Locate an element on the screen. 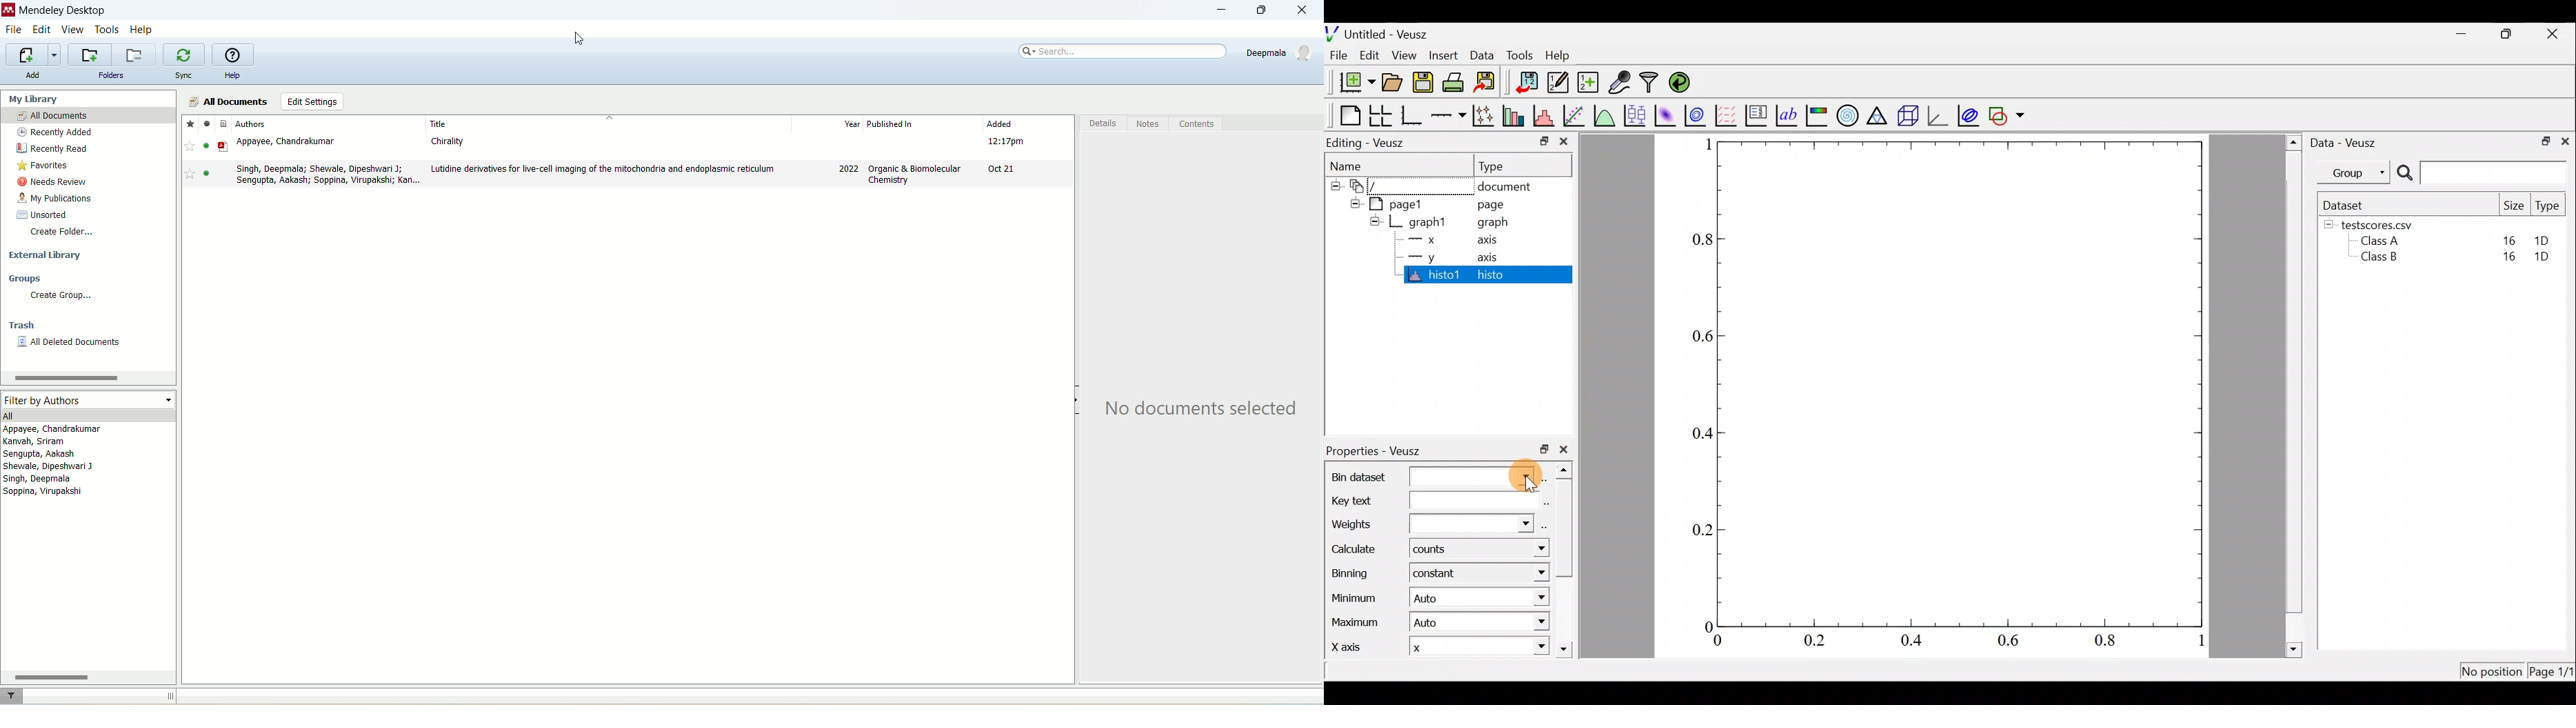  logo is located at coordinates (8, 10).